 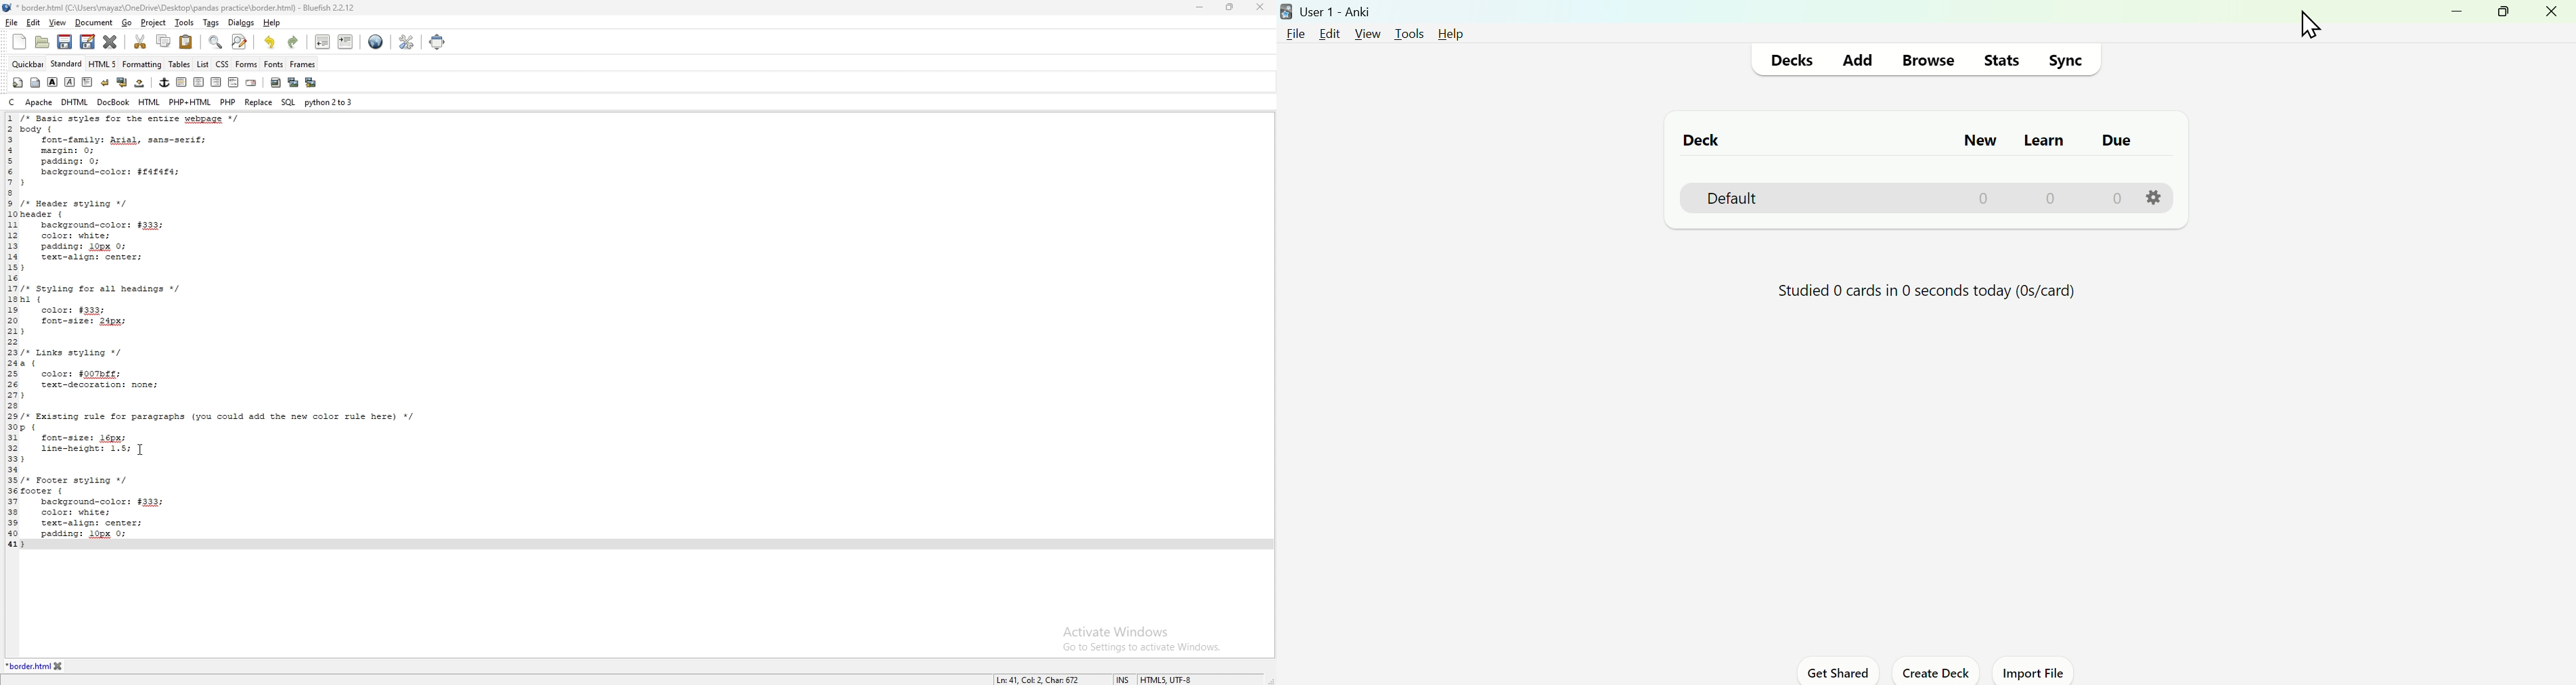 I want to click on non breaking space, so click(x=141, y=82).